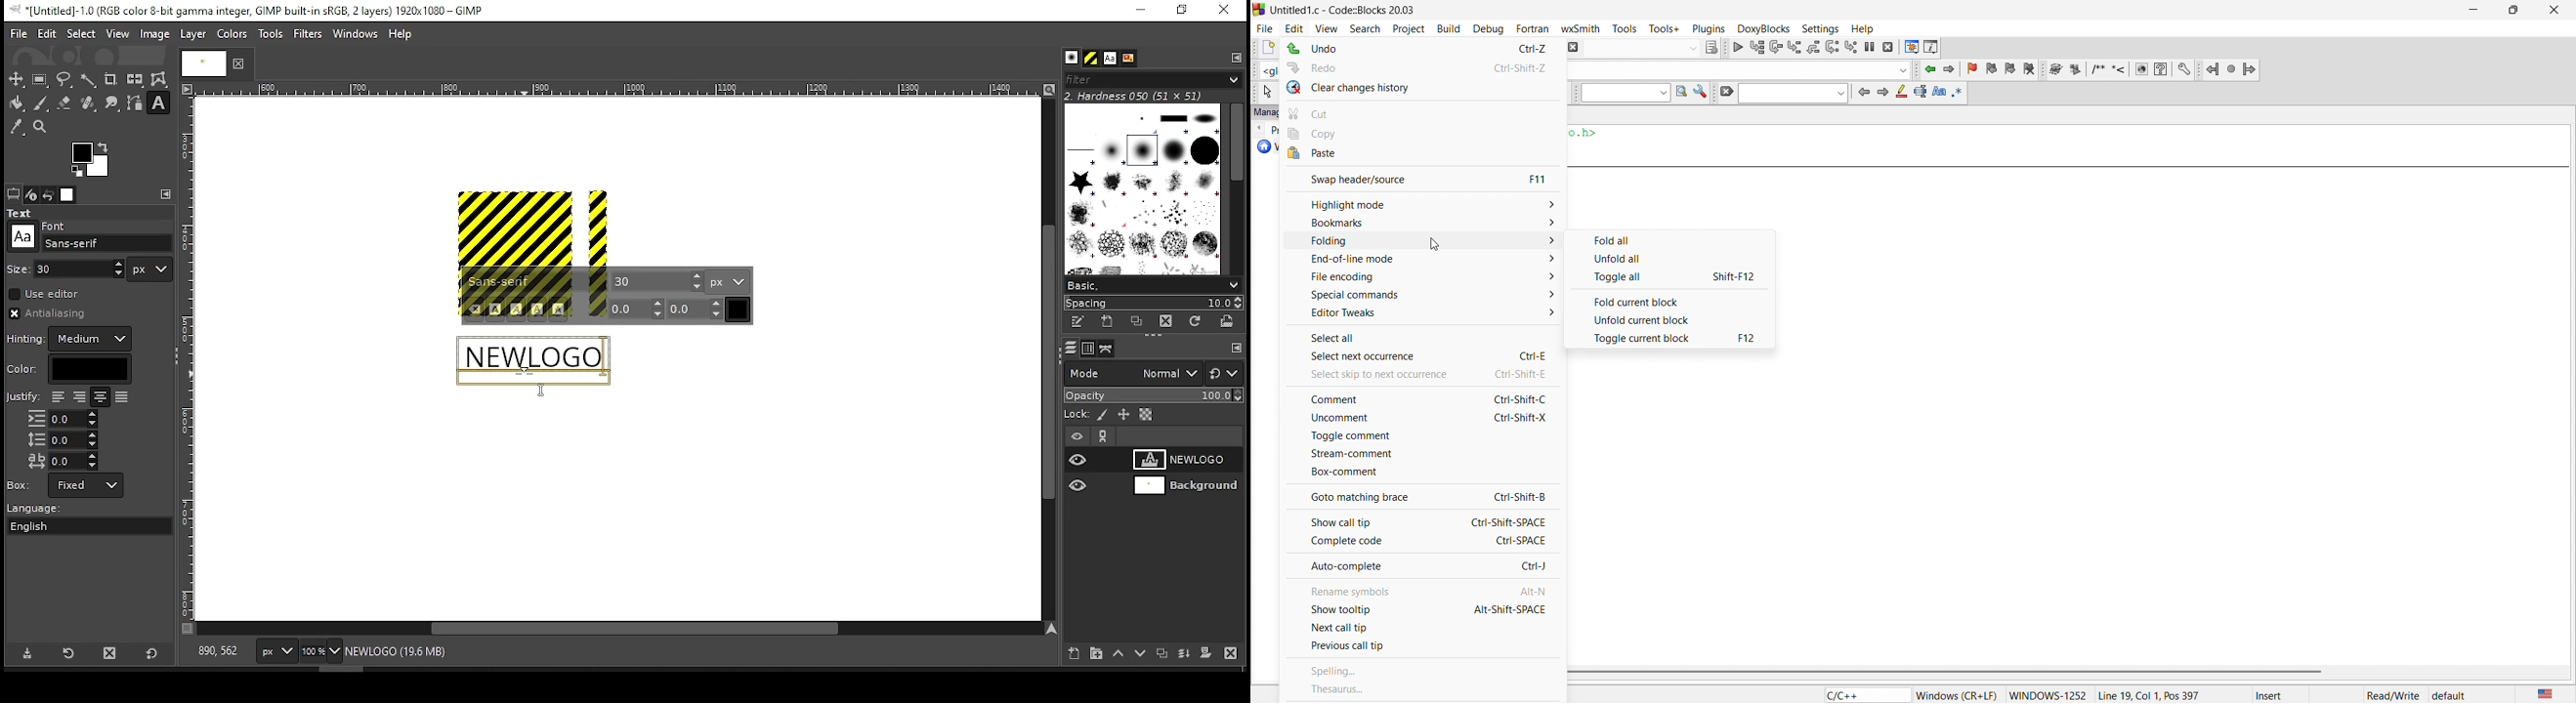 This screenshot has height=728, width=2576. What do you see at coordinates (1406, 27) in the screenshot?
I see `project` at bounding box center [1406, 27].